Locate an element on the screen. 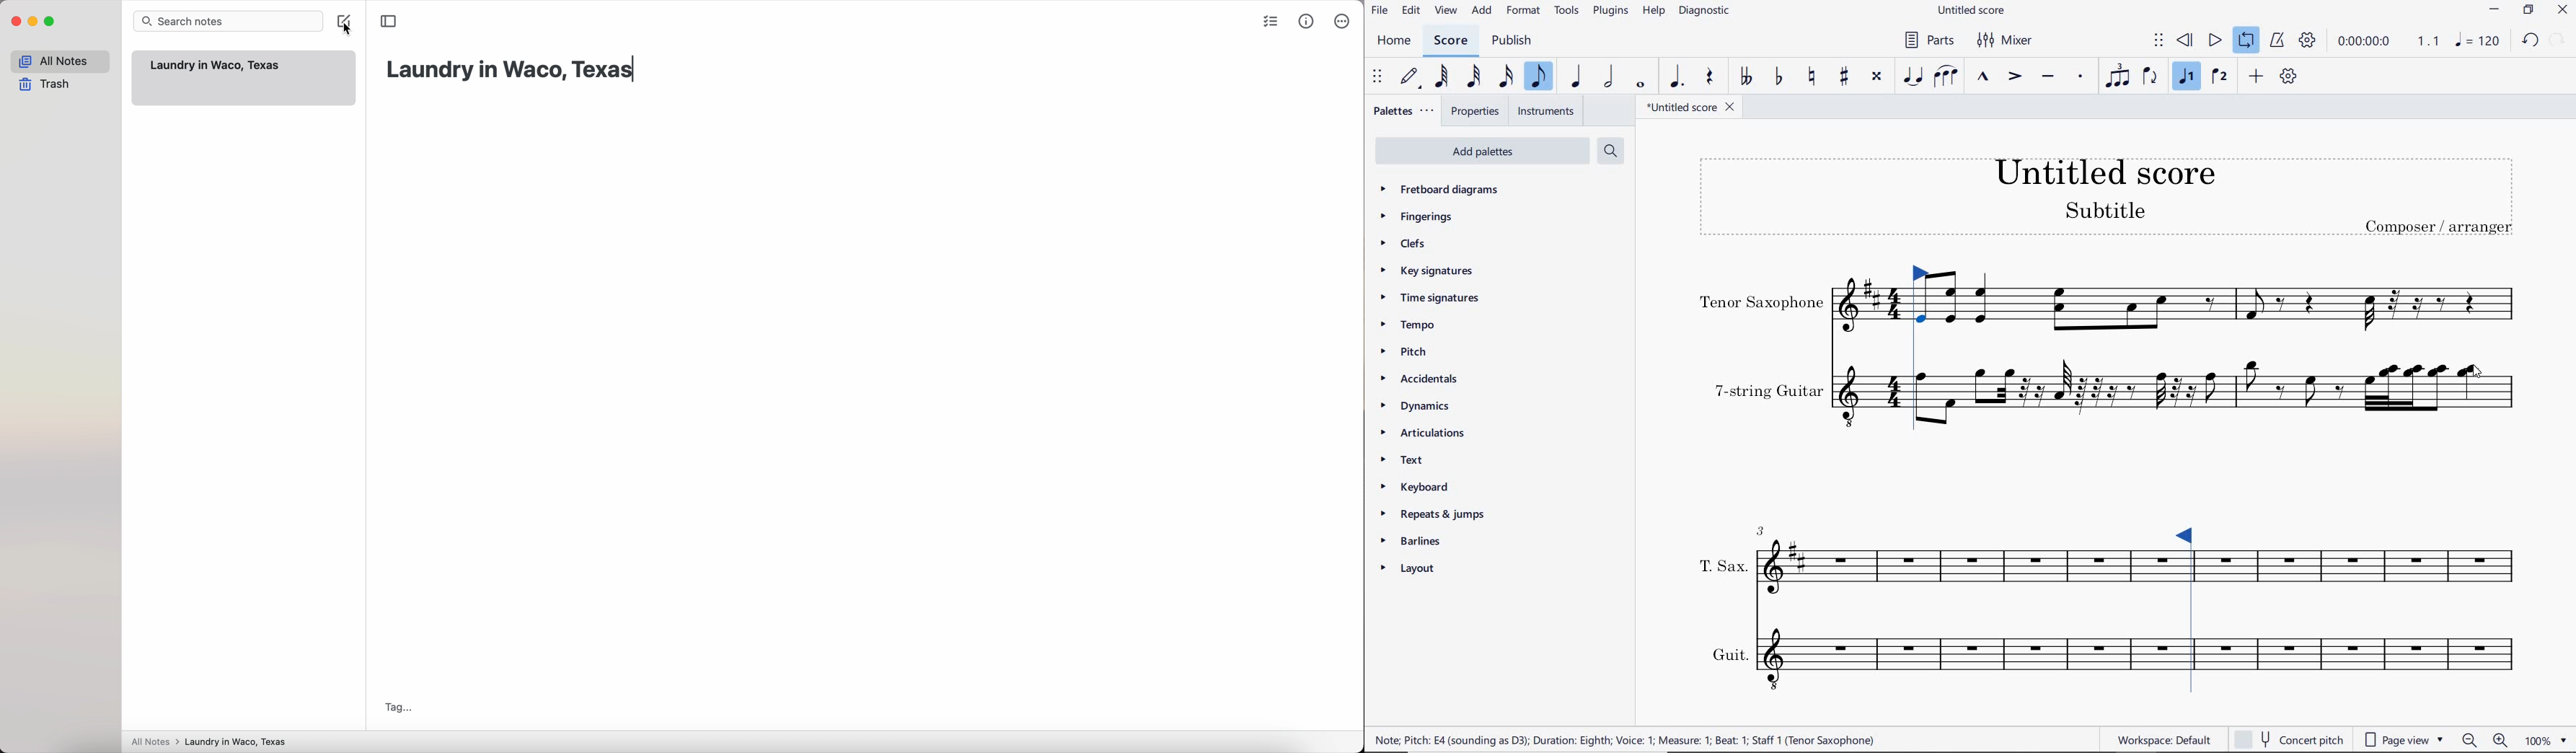  PARTS is located at coordinates (1928, 40).